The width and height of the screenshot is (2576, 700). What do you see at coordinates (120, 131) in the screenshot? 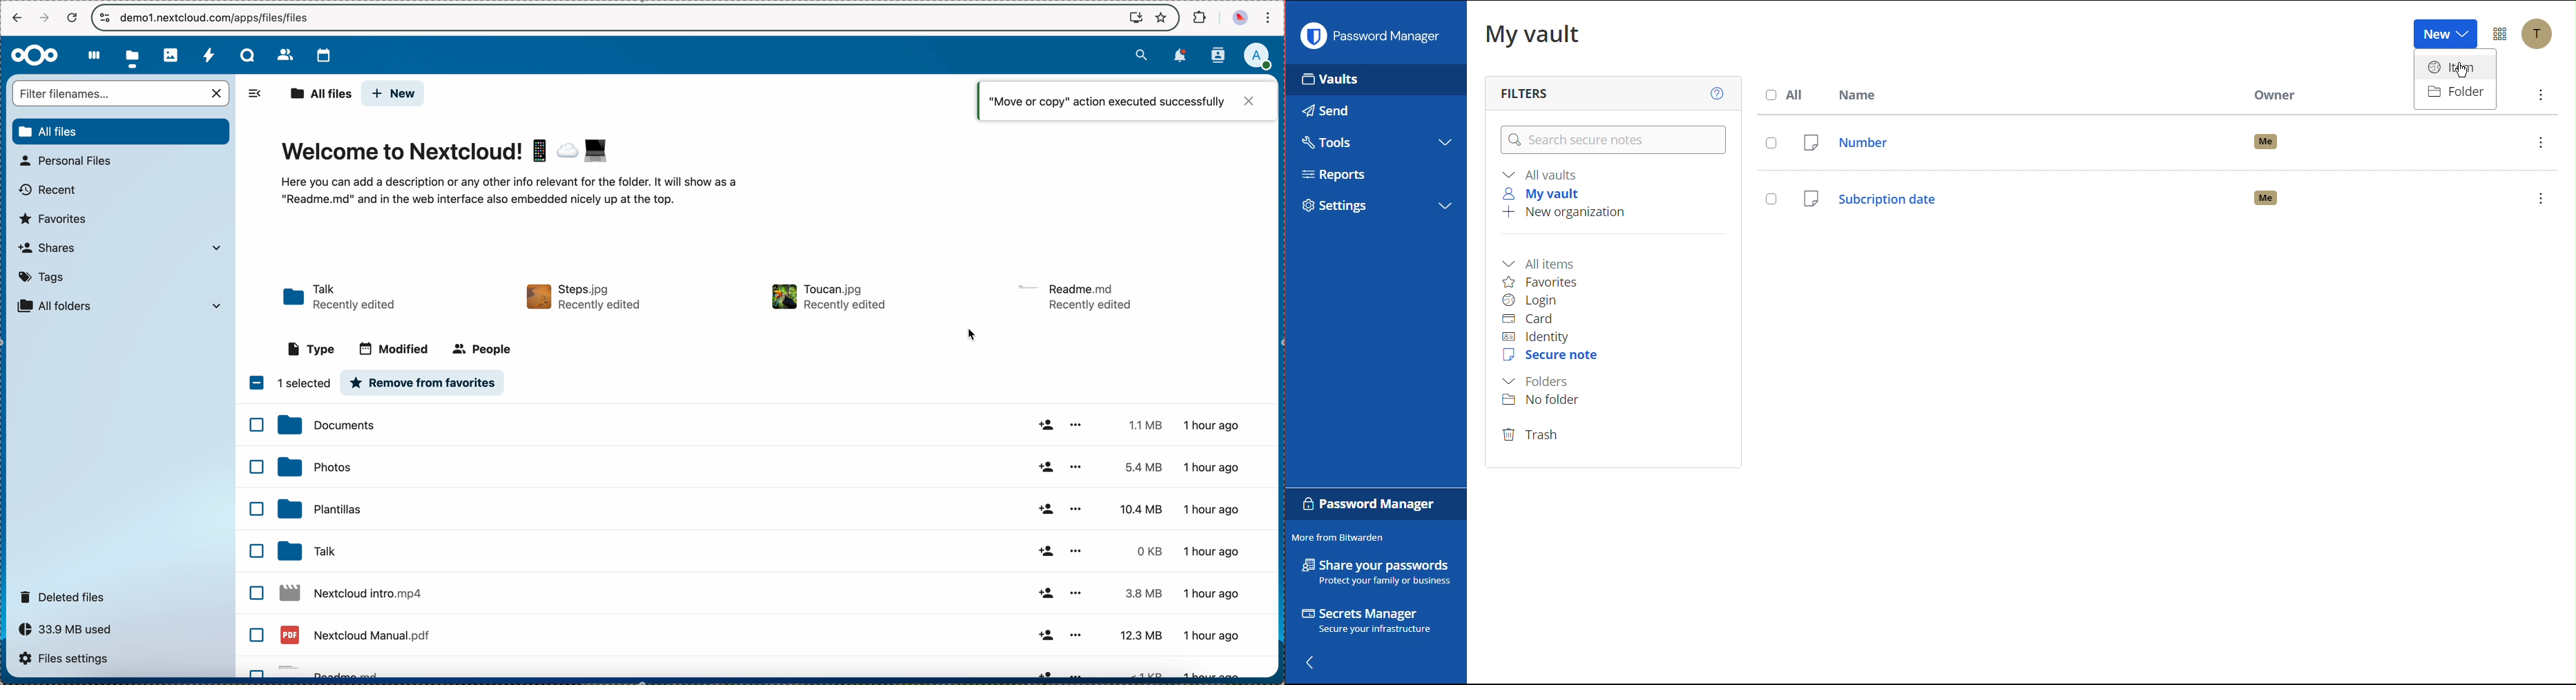
I see `all files` at bounding box center [120, 131].